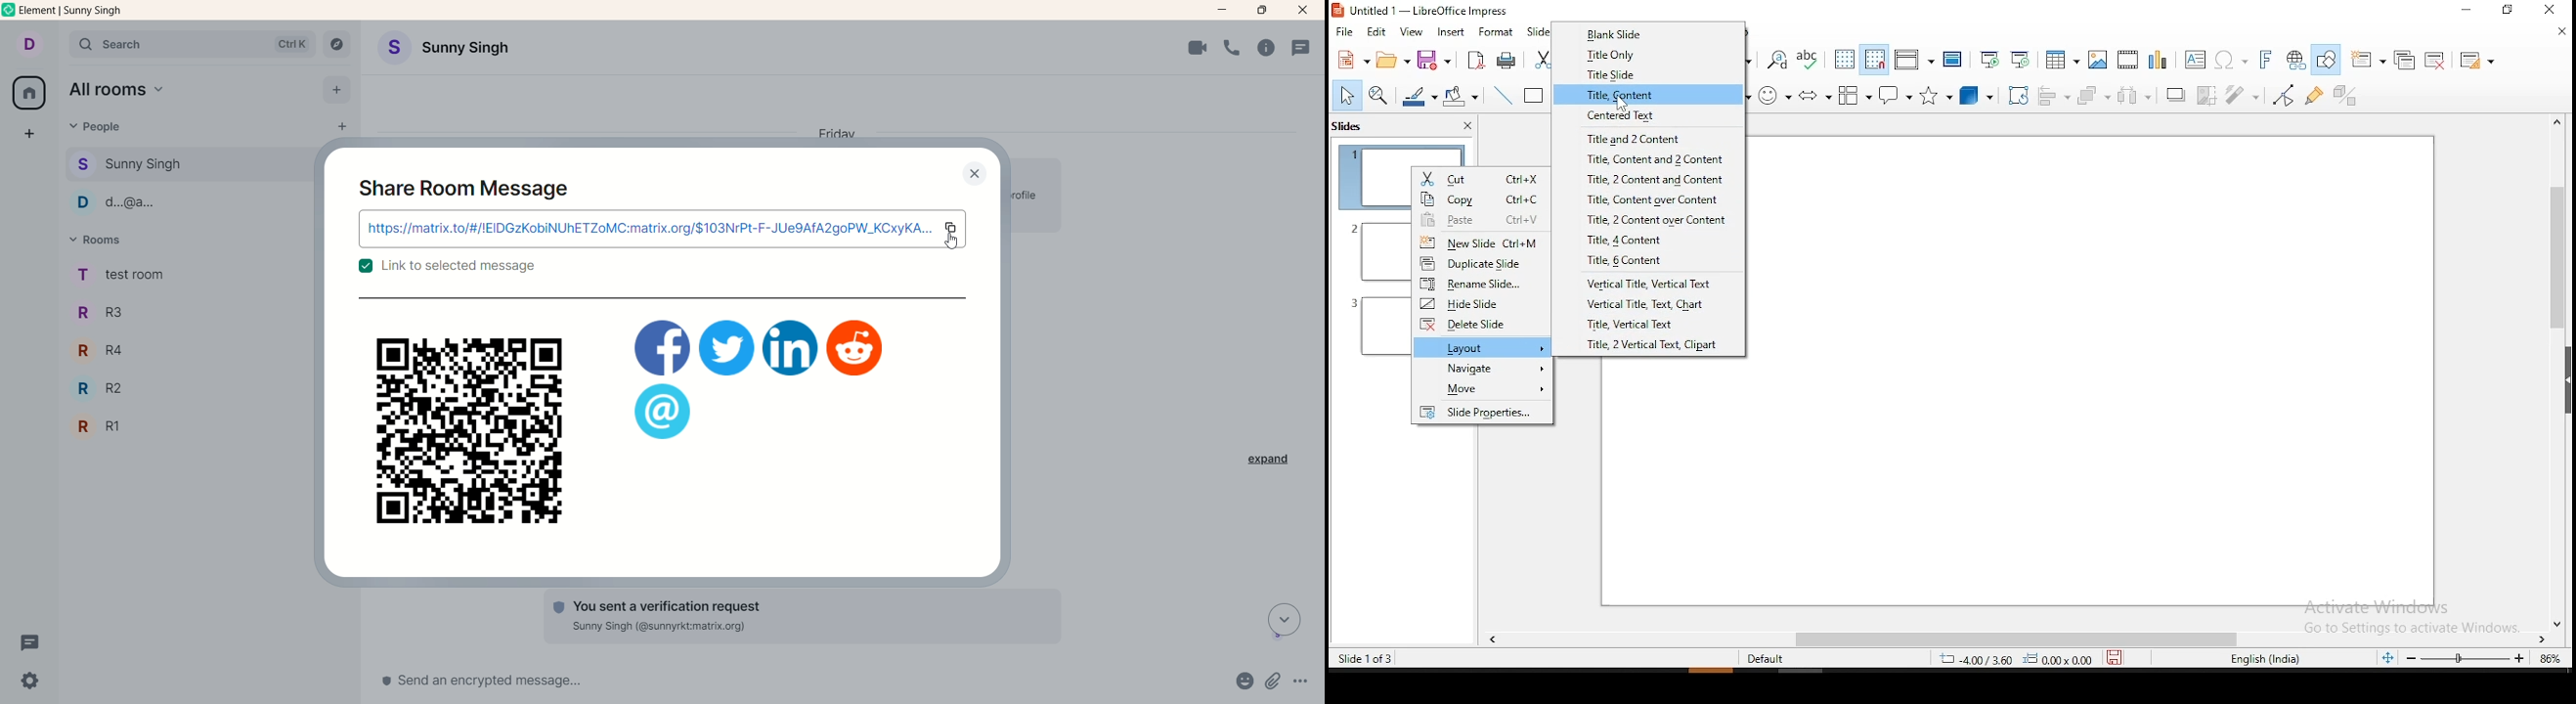  I want to click on delete slide, so click(1481, 325).